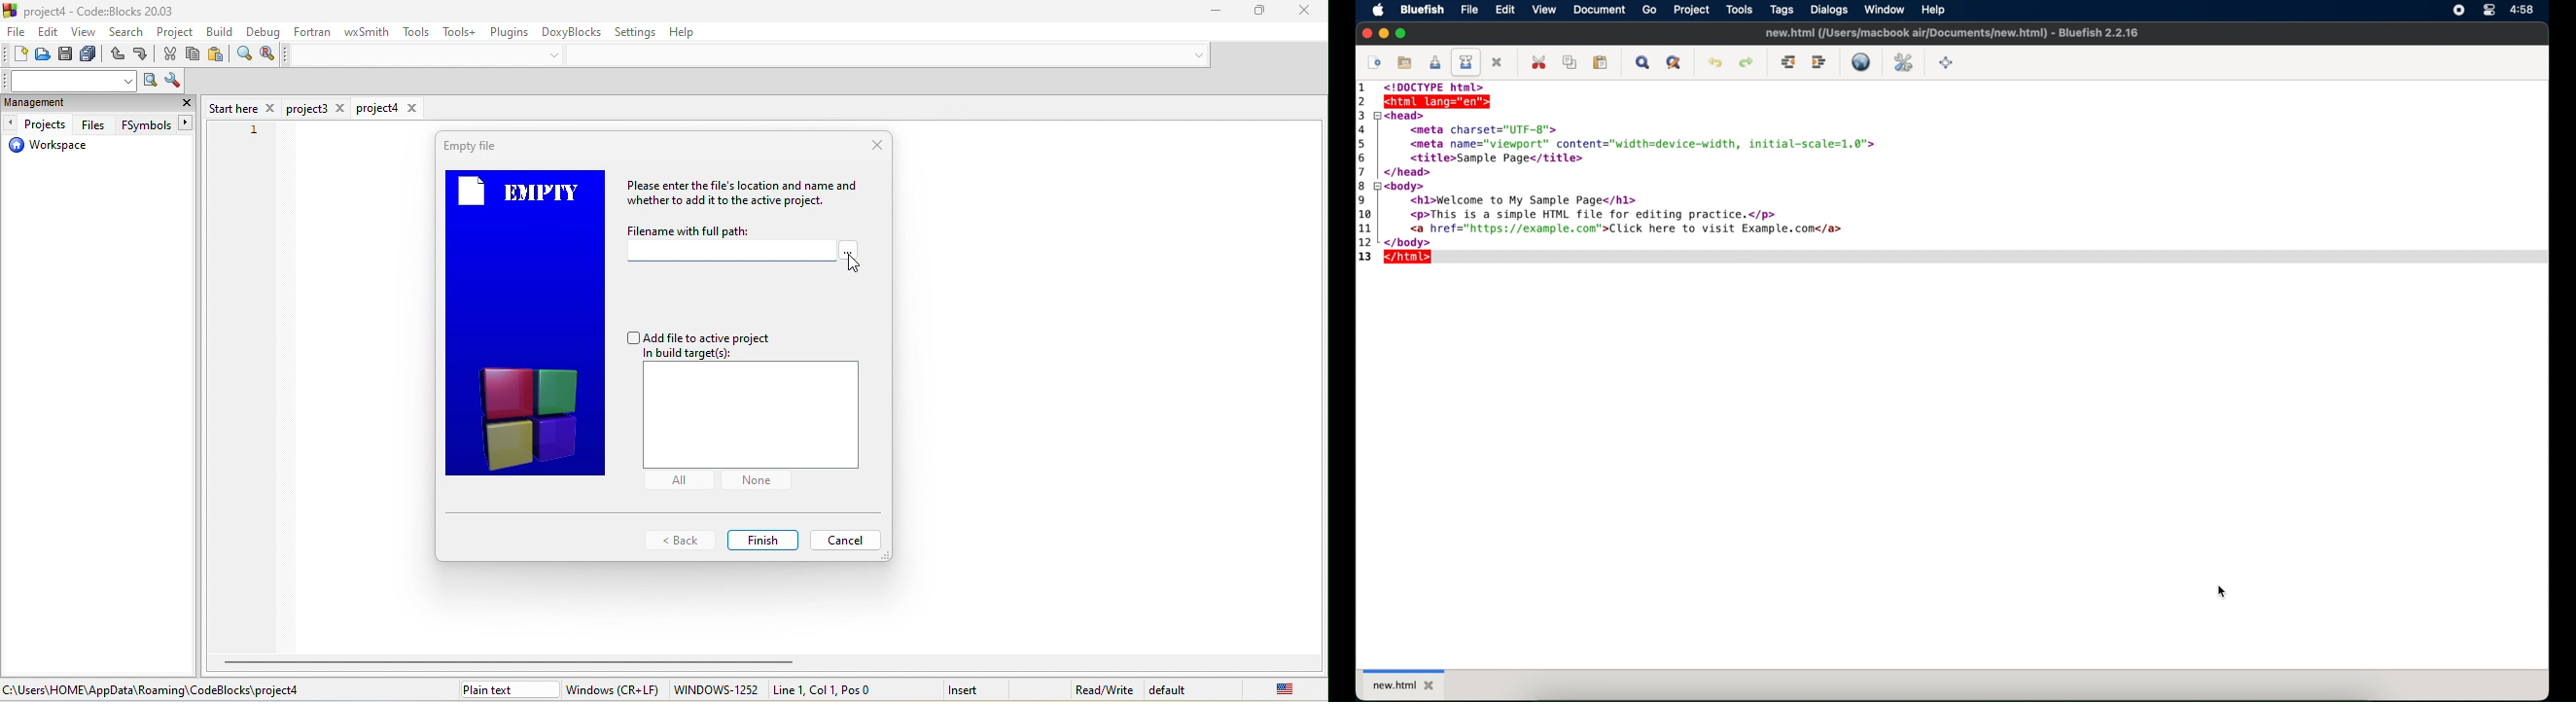  I want to click on 3, so click(1361, 115).